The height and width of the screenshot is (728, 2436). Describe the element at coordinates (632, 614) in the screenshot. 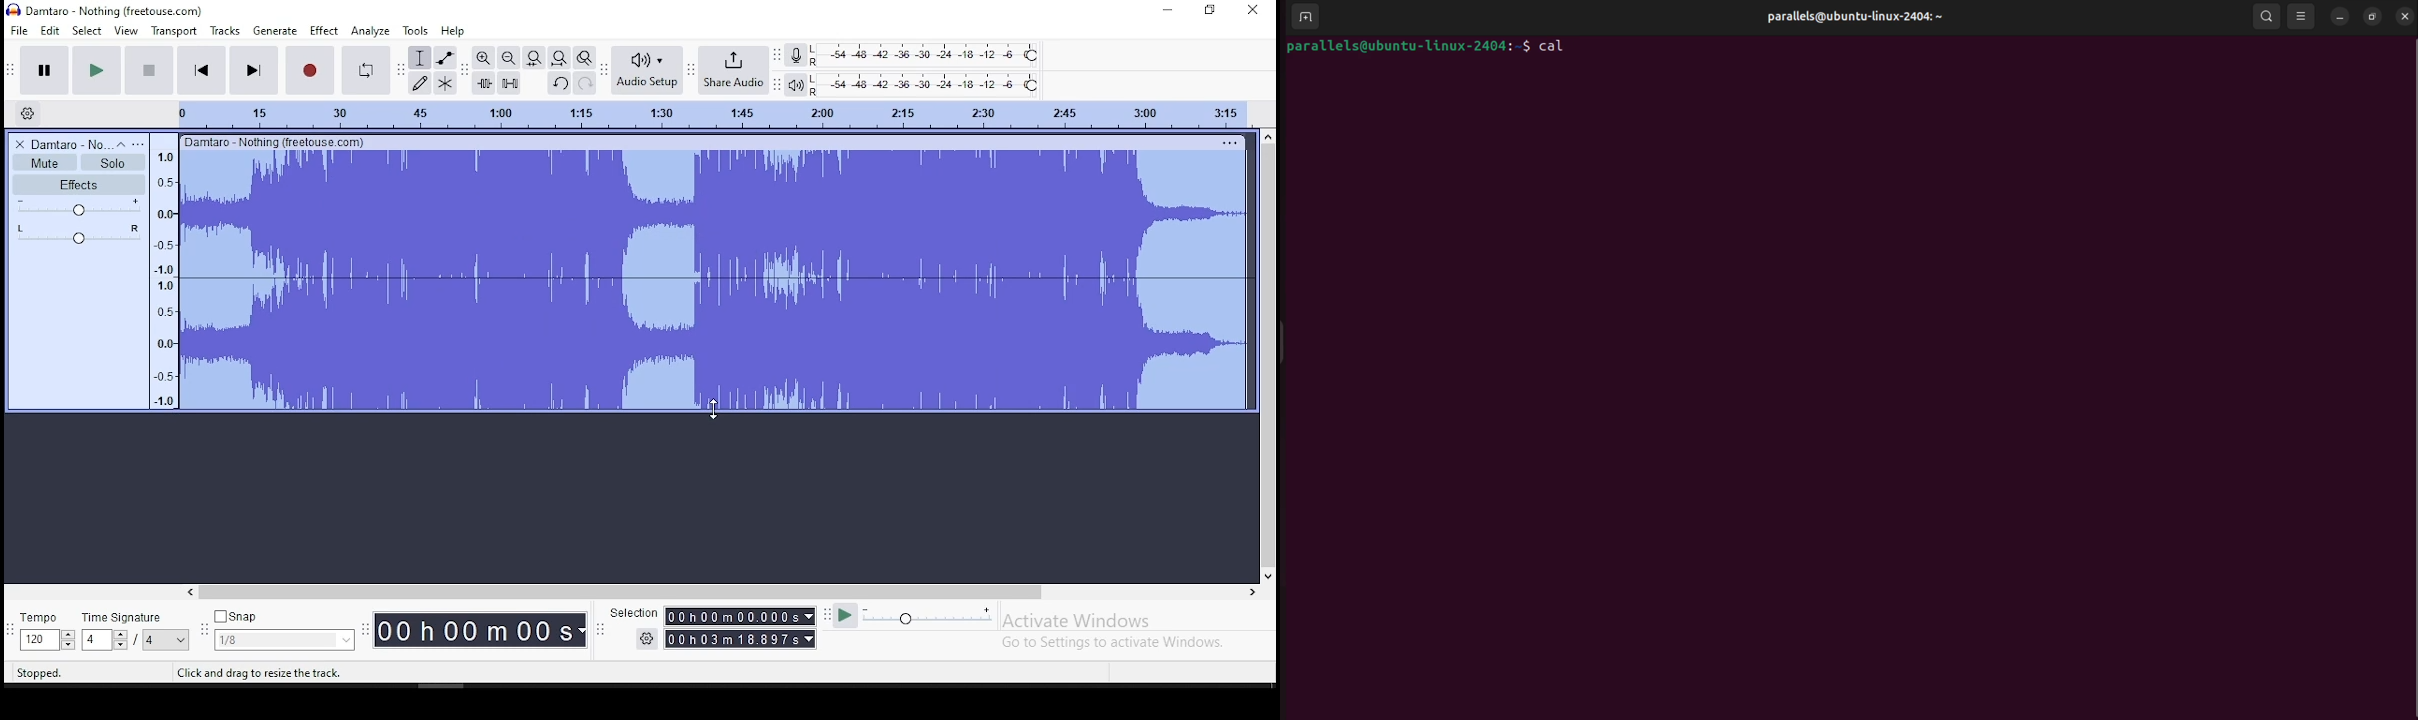

I see `‘Selection` at that location.